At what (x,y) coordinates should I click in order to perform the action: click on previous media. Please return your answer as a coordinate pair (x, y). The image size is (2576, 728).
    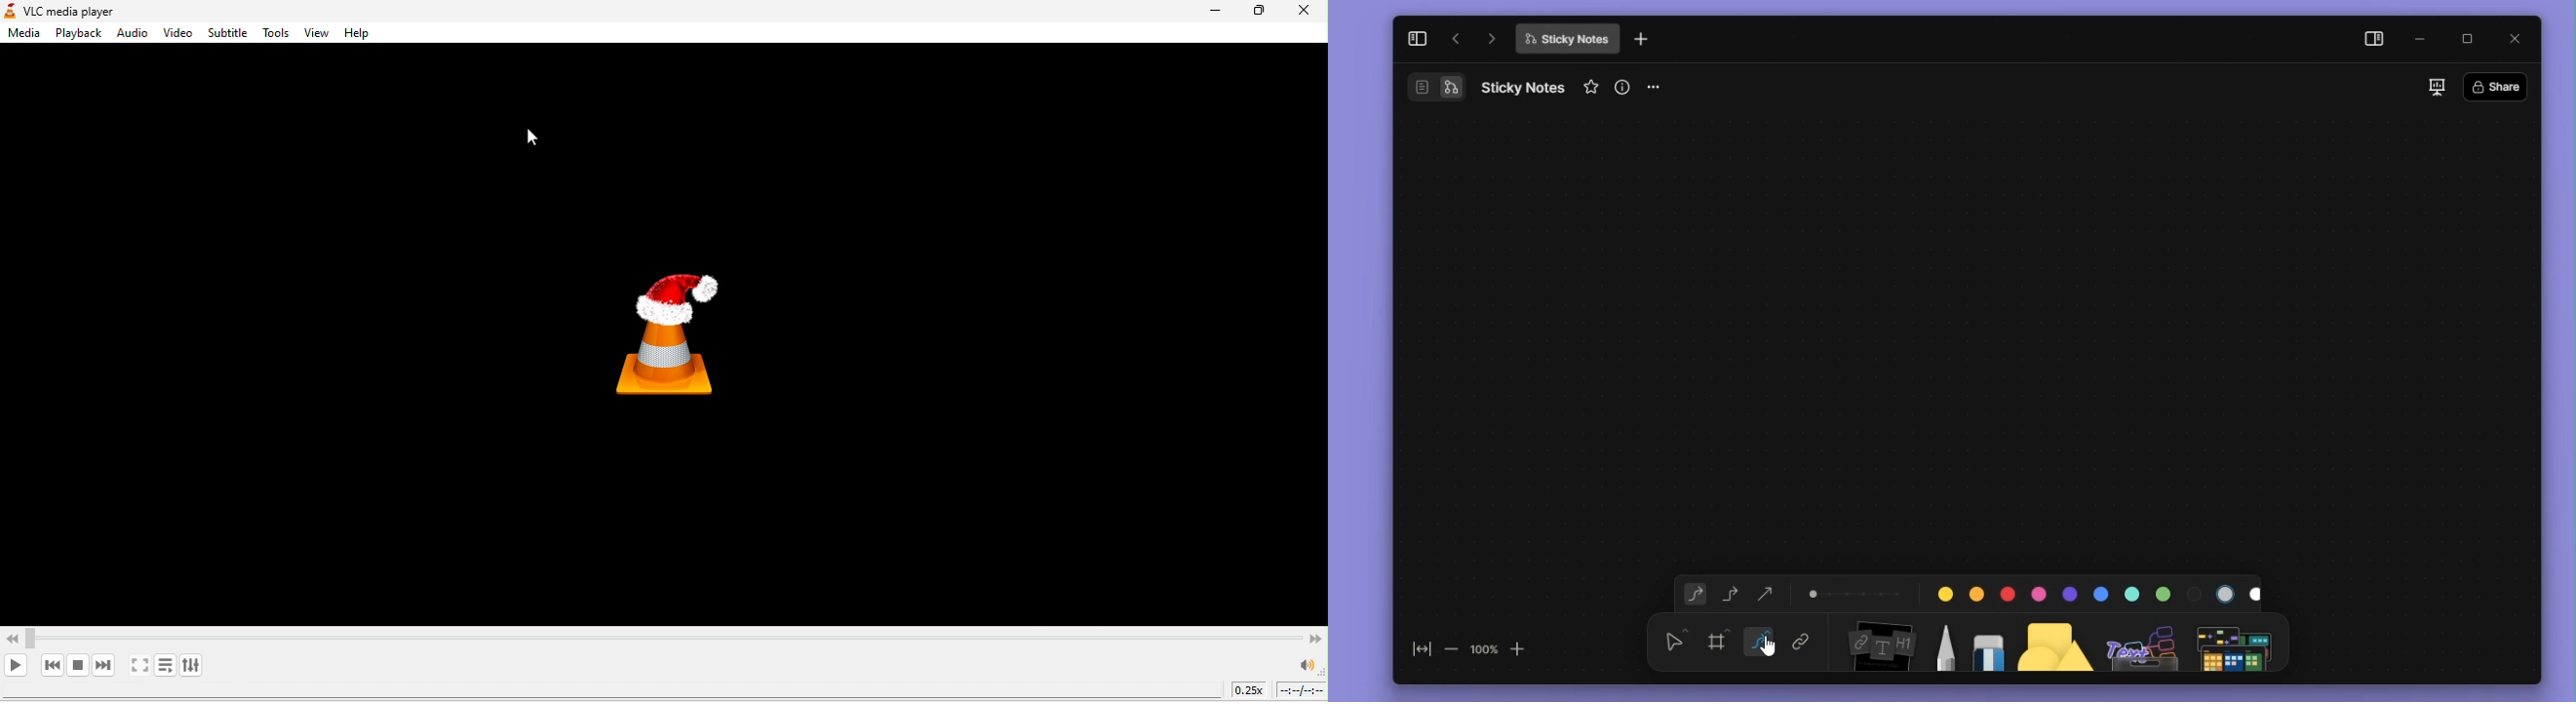
    Looking at the image, I should click on (56, 662).